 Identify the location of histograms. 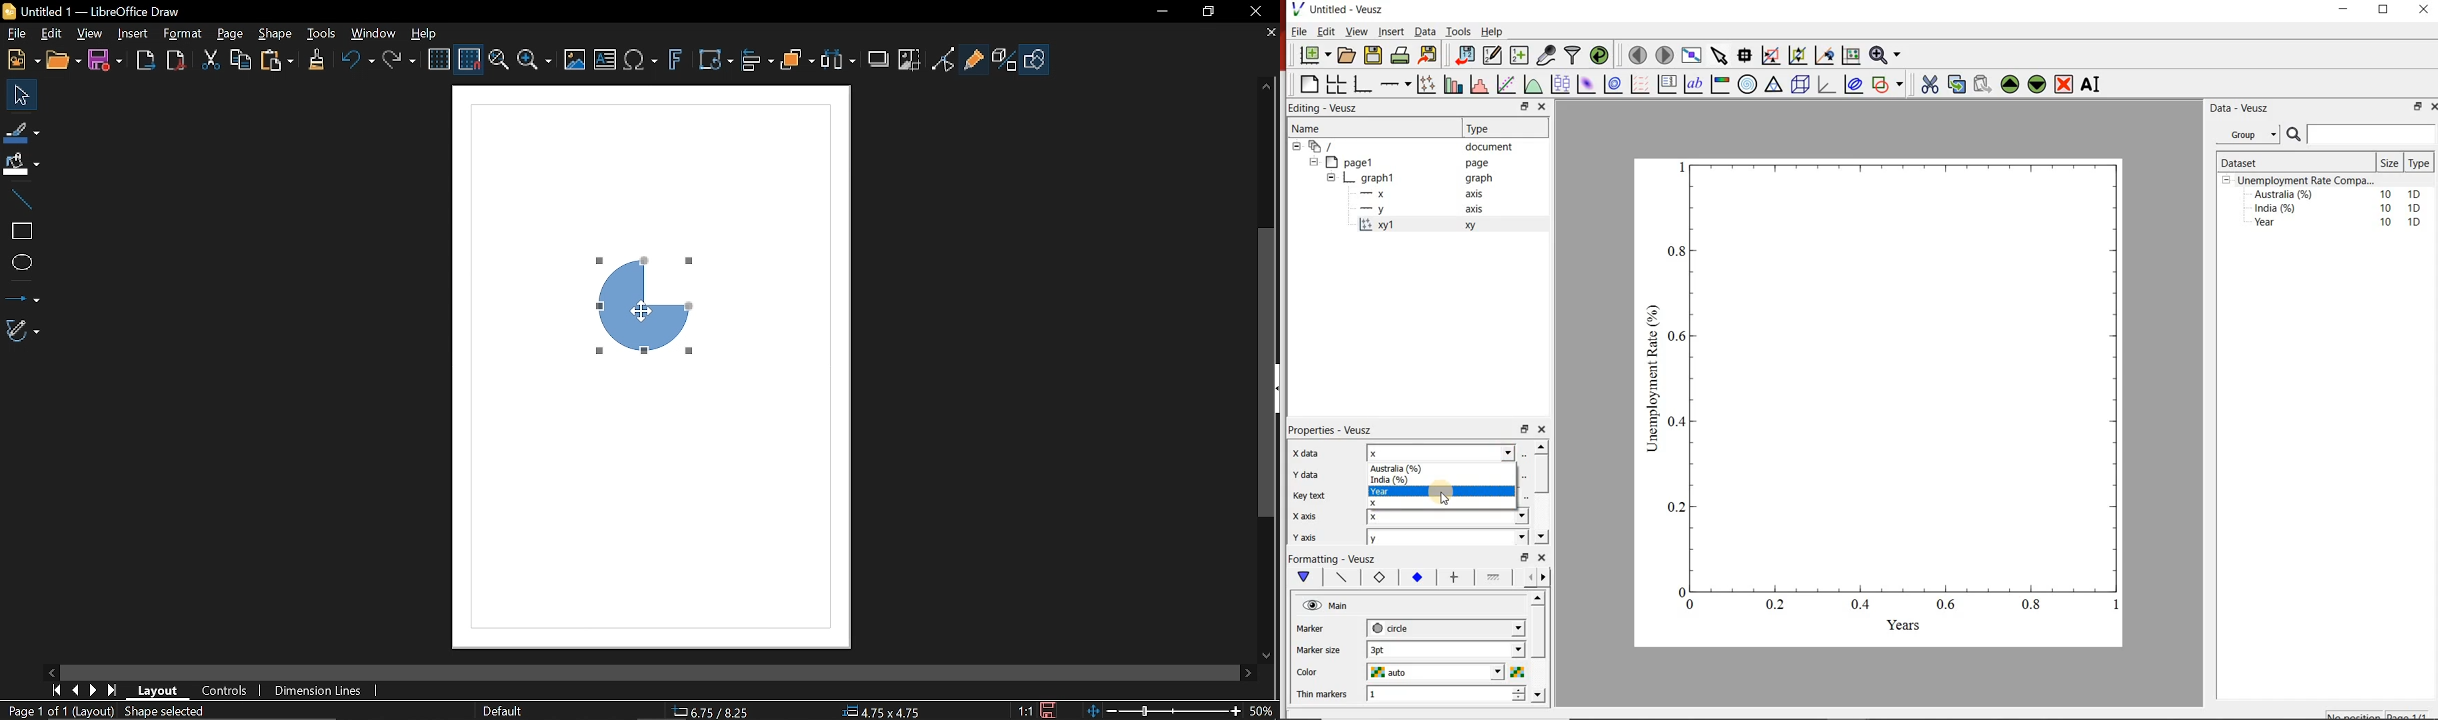
(1478, 84).